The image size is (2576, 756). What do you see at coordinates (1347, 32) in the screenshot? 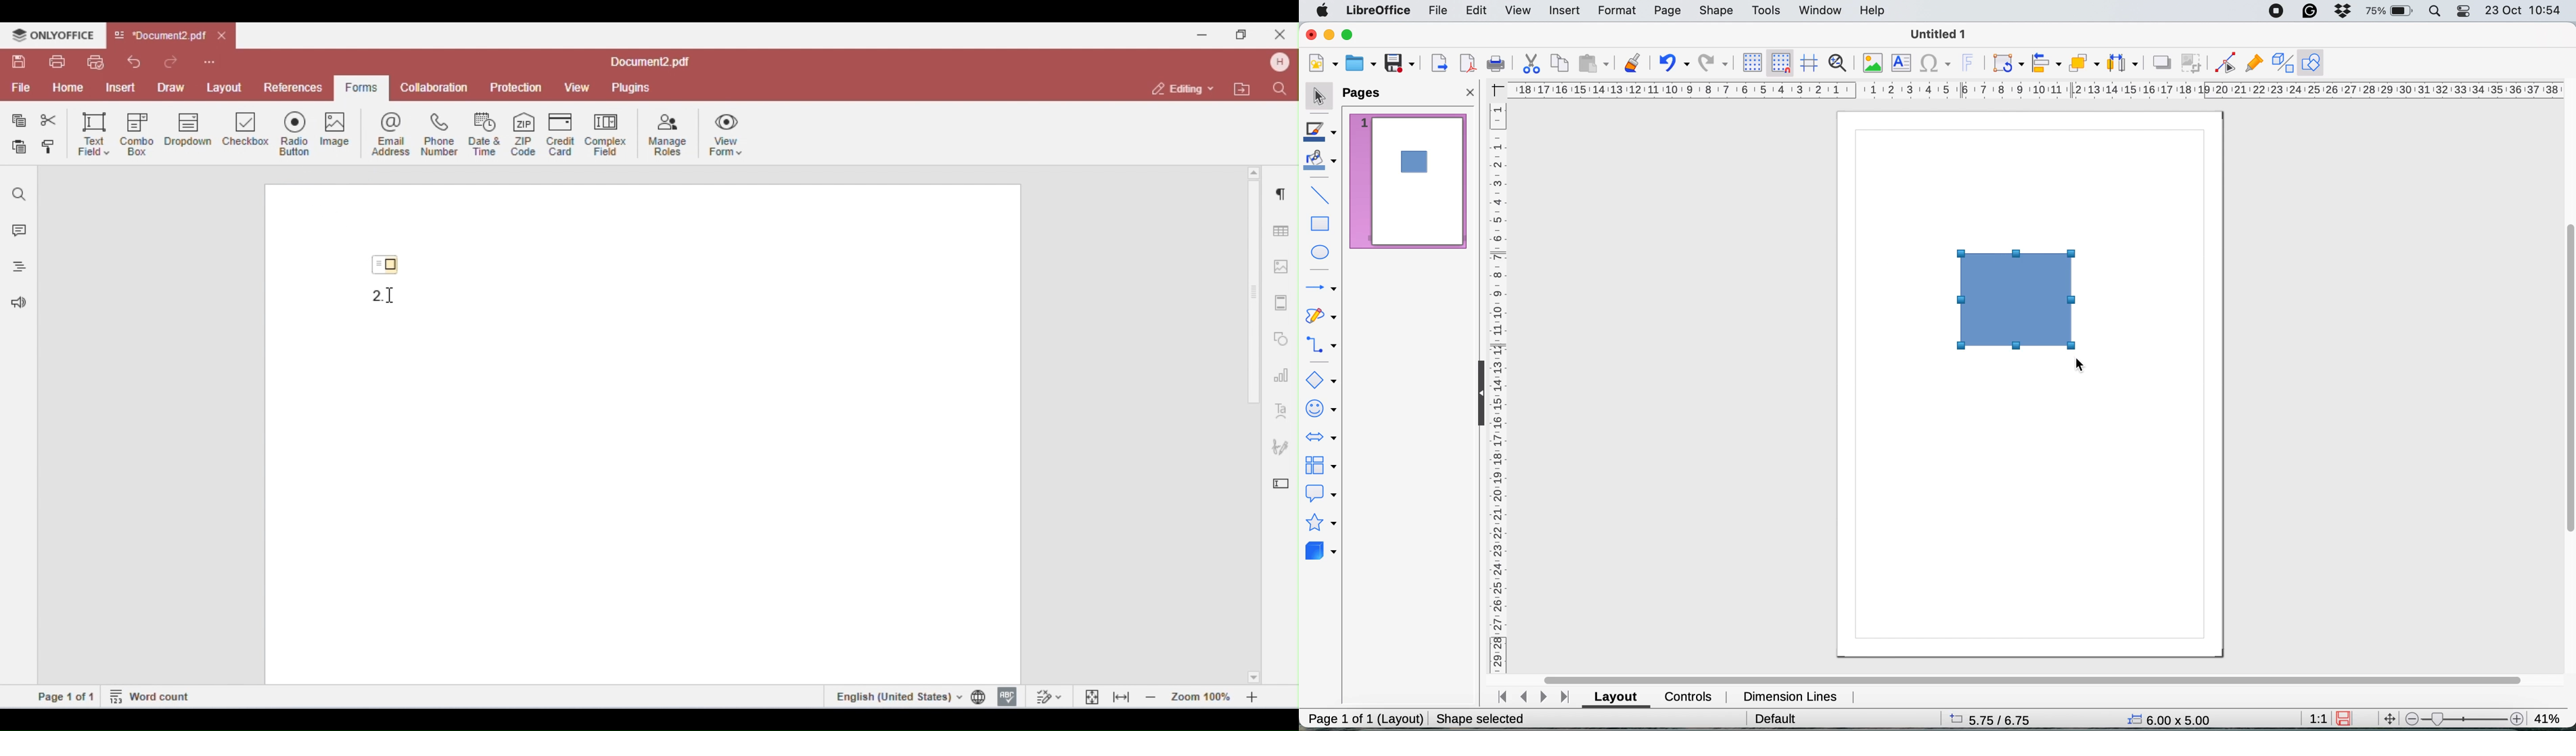
I see `maximise` at bounding box center [1347, 32].